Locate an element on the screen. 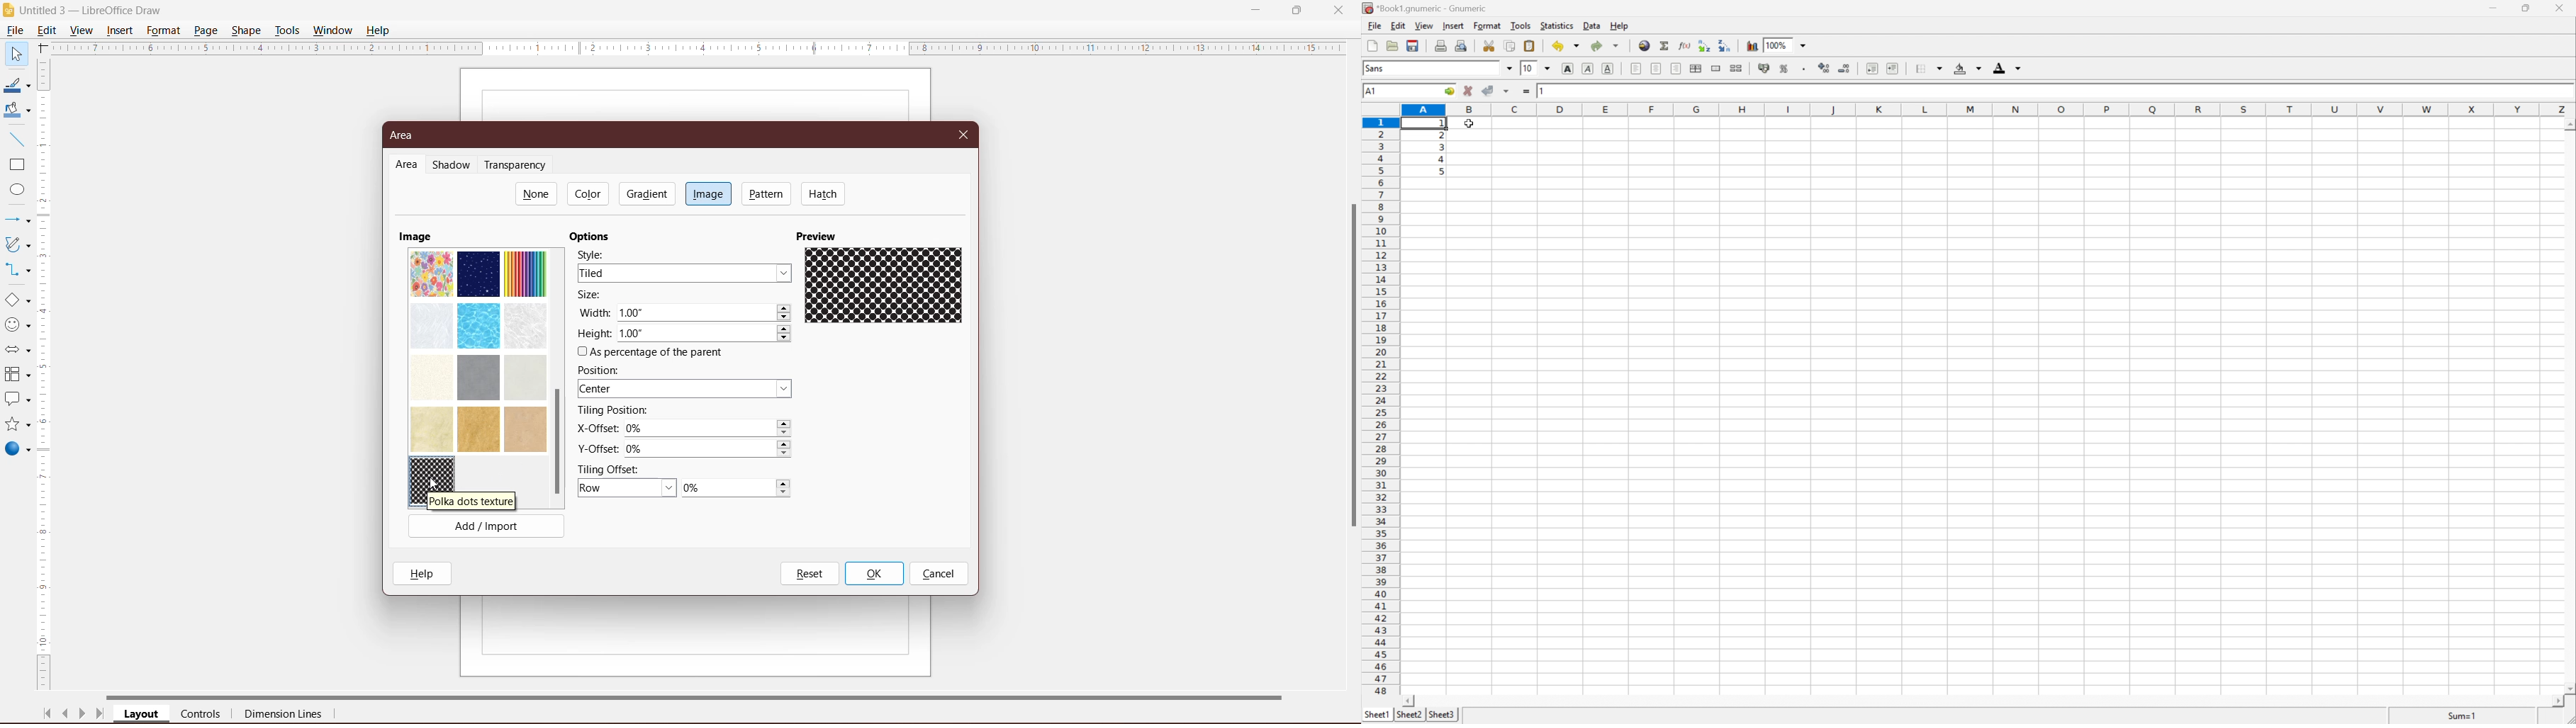  Fill Color is located at coordinates (14, 111).